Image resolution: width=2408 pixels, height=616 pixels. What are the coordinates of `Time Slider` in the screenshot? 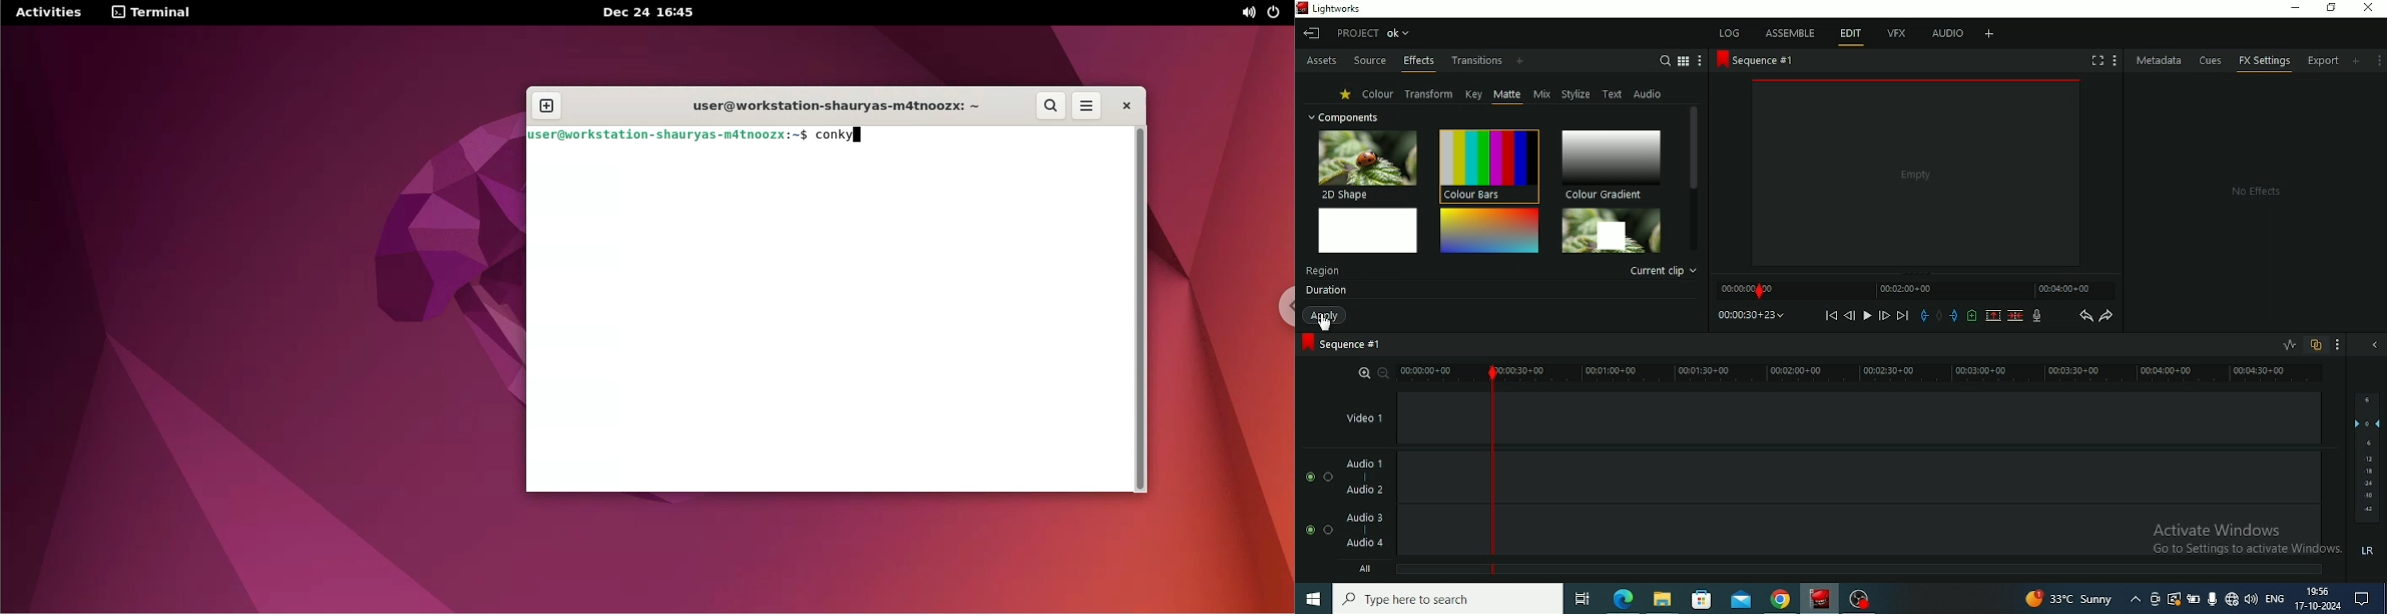 It's located at (1915, 290).